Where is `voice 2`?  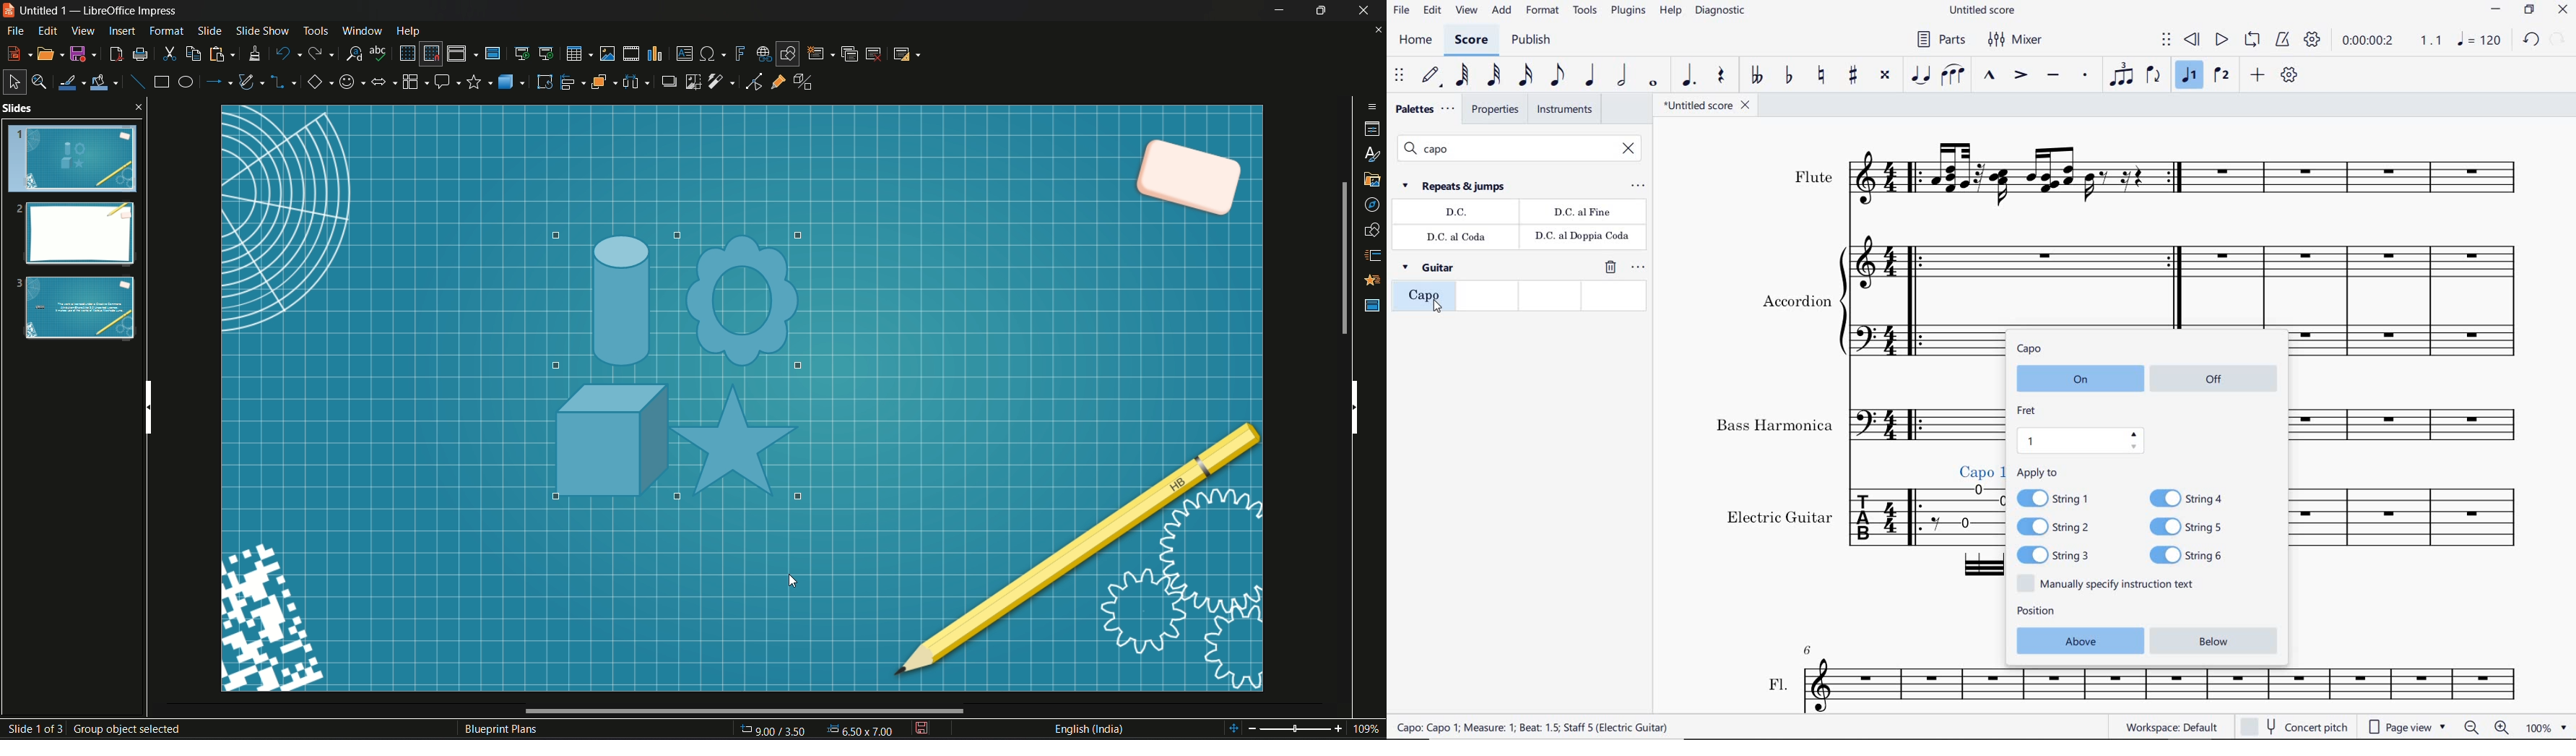 voice 2 is located at coordinates (2223, 76).